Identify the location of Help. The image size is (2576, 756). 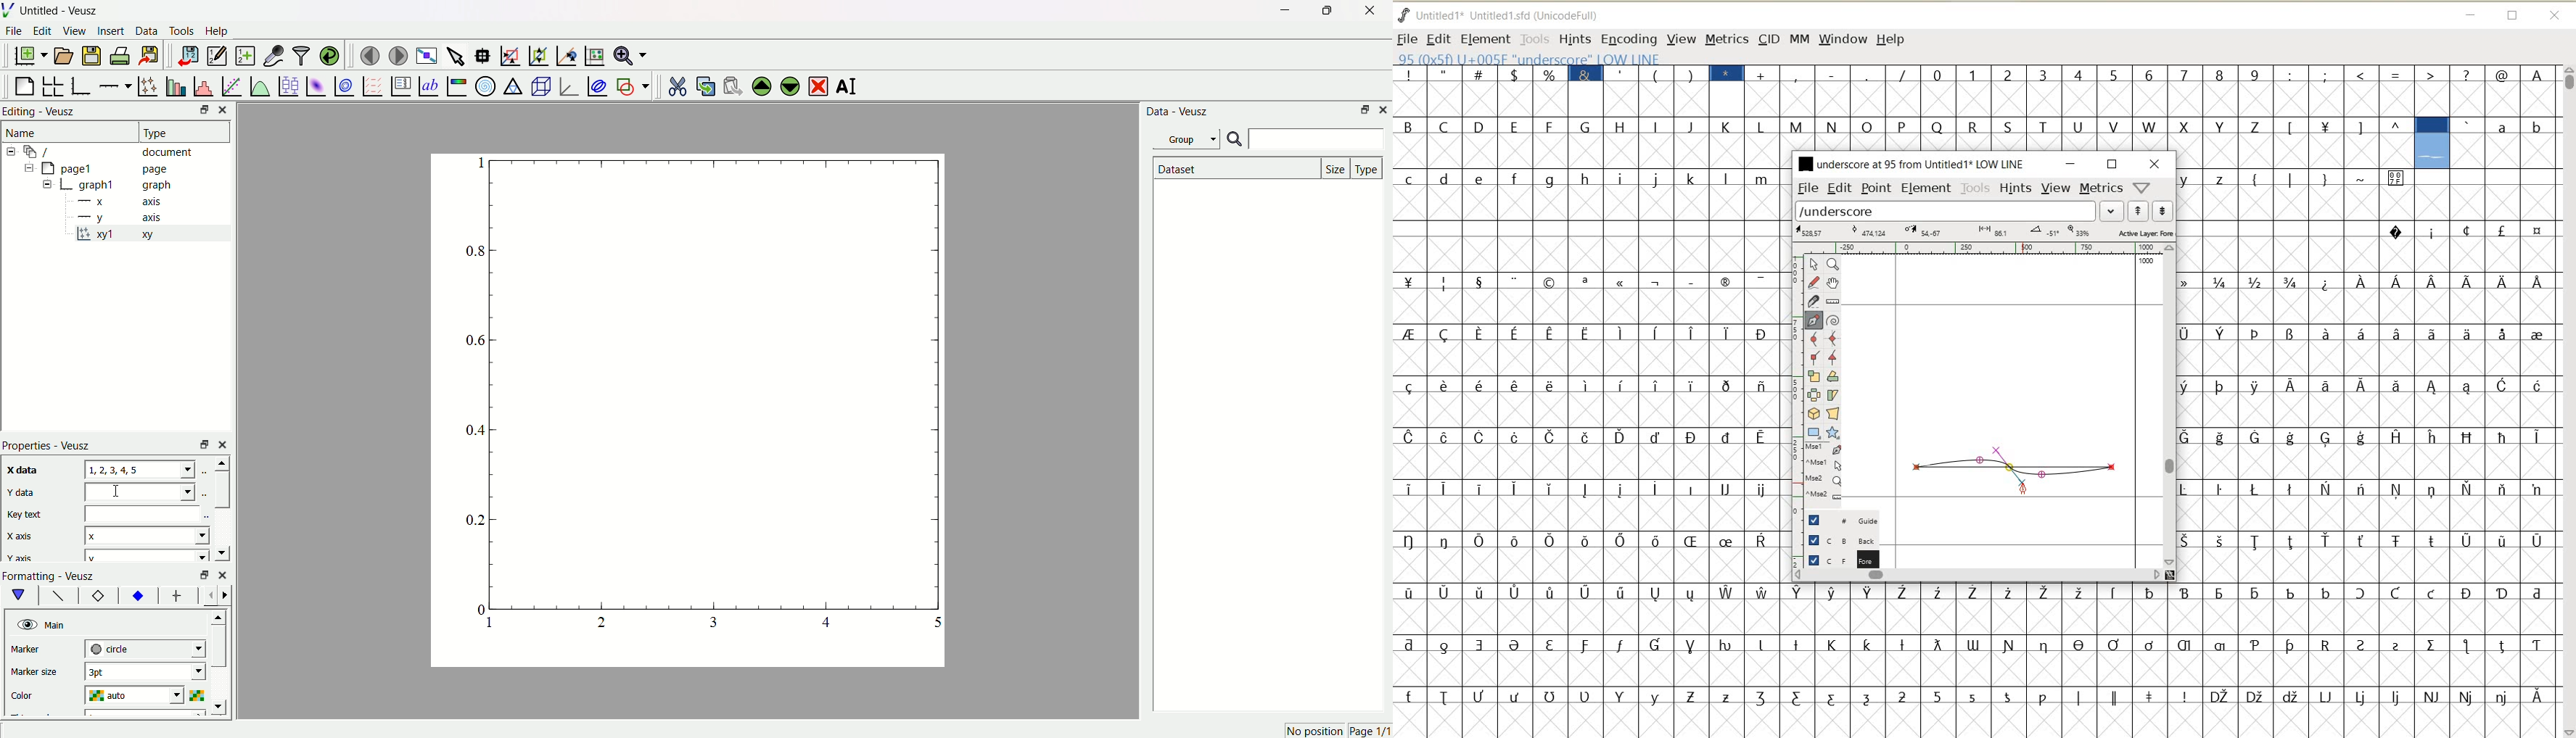
(221, 31).